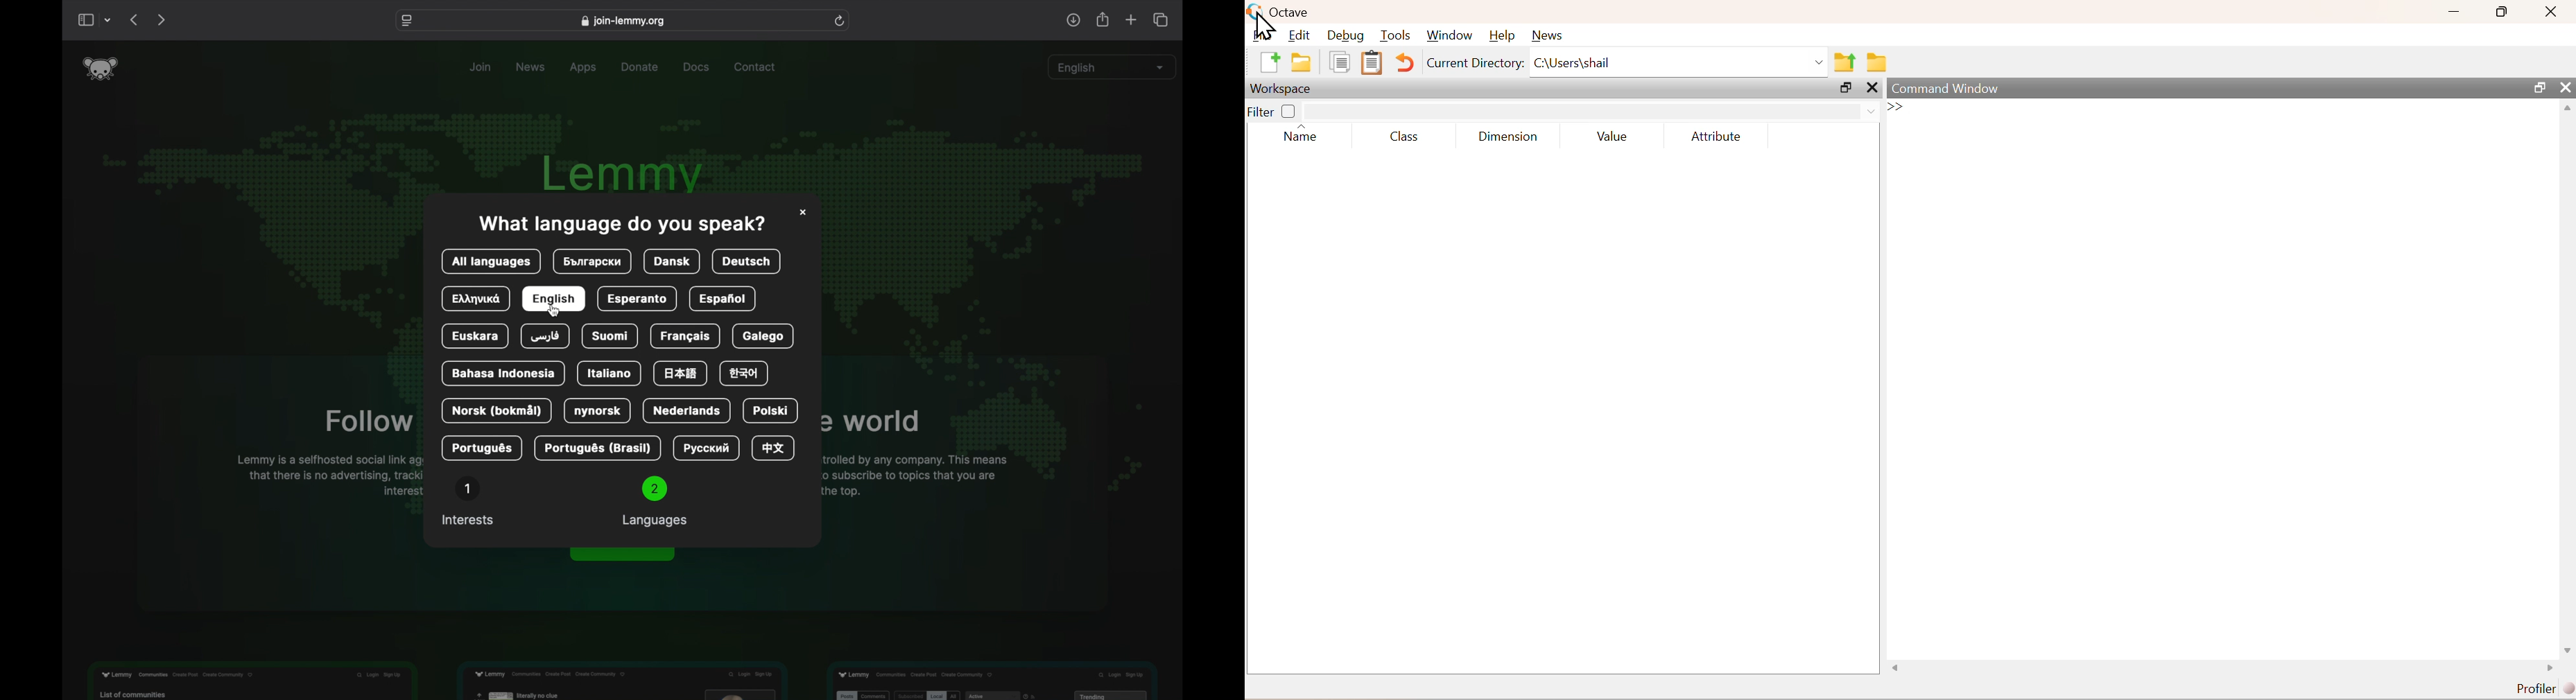 The height and width of the screenshot is (700, 2576). I want to click on deutsch, so click(748, 261).